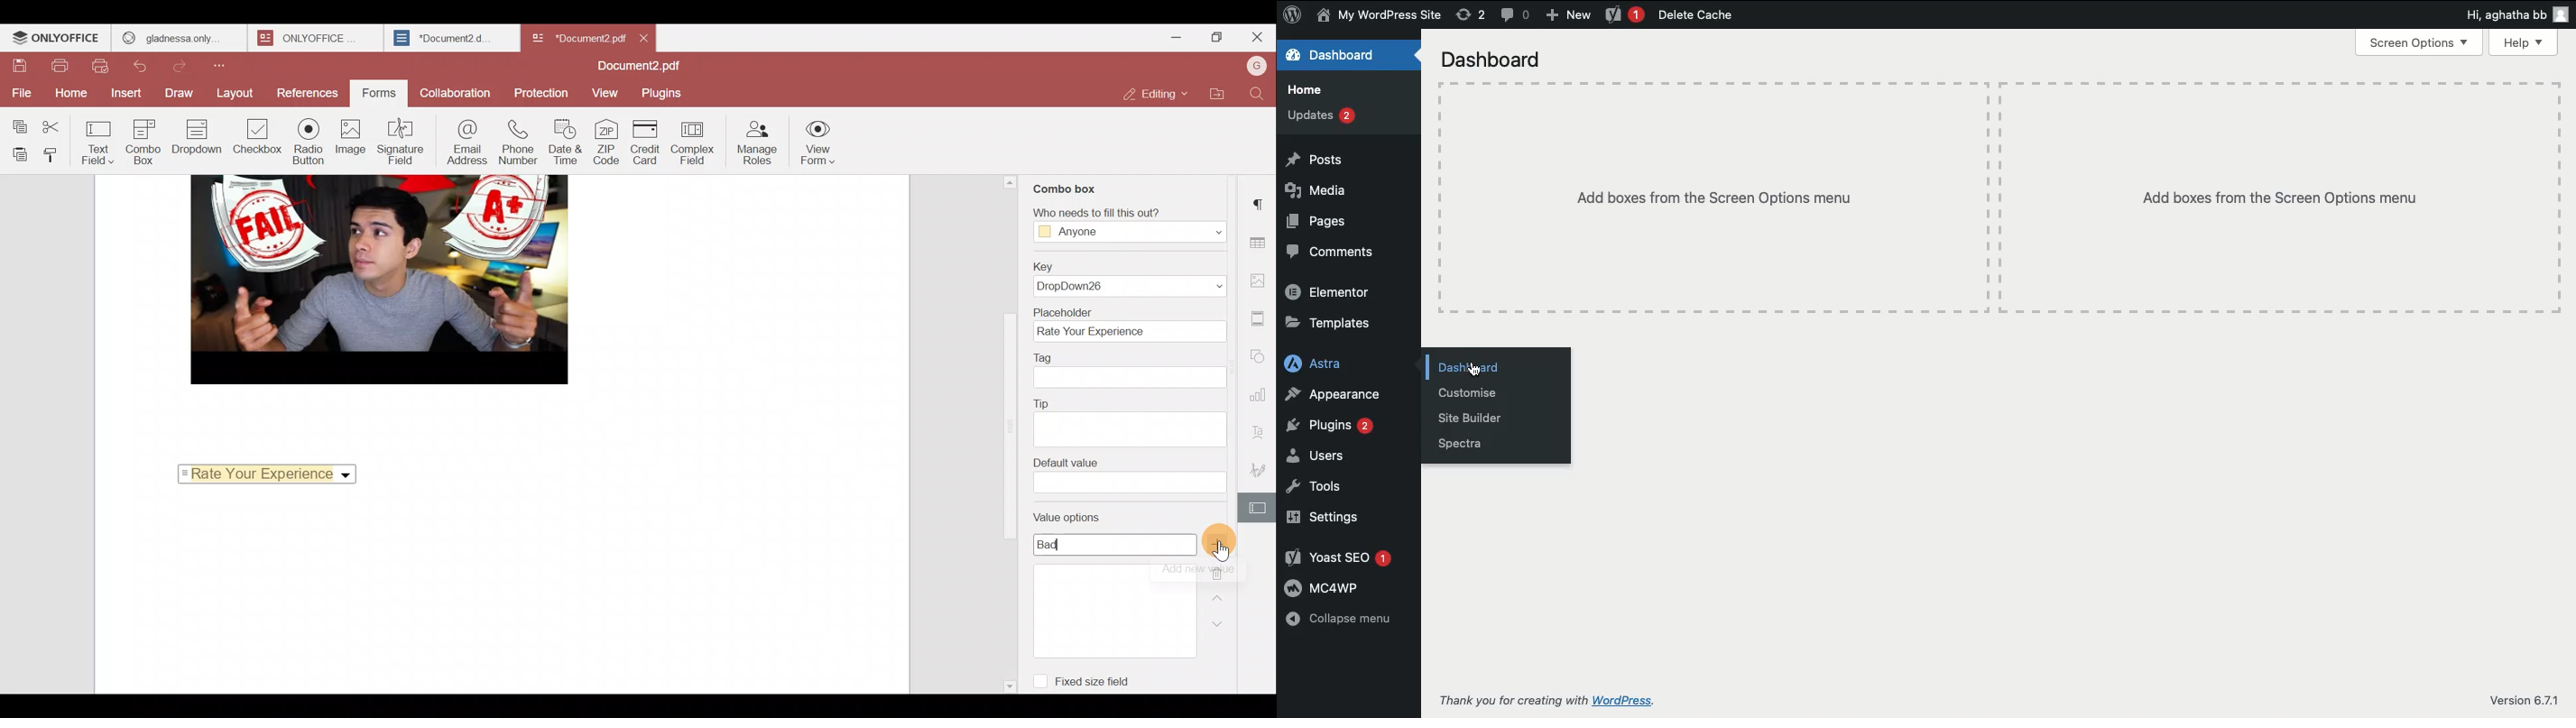 The width and height of the screenshot is (2576, 728). What do you see at coordinates (1220, 540) in the screenshot?
I see `Cursor` at bounding box center [1220, 540].